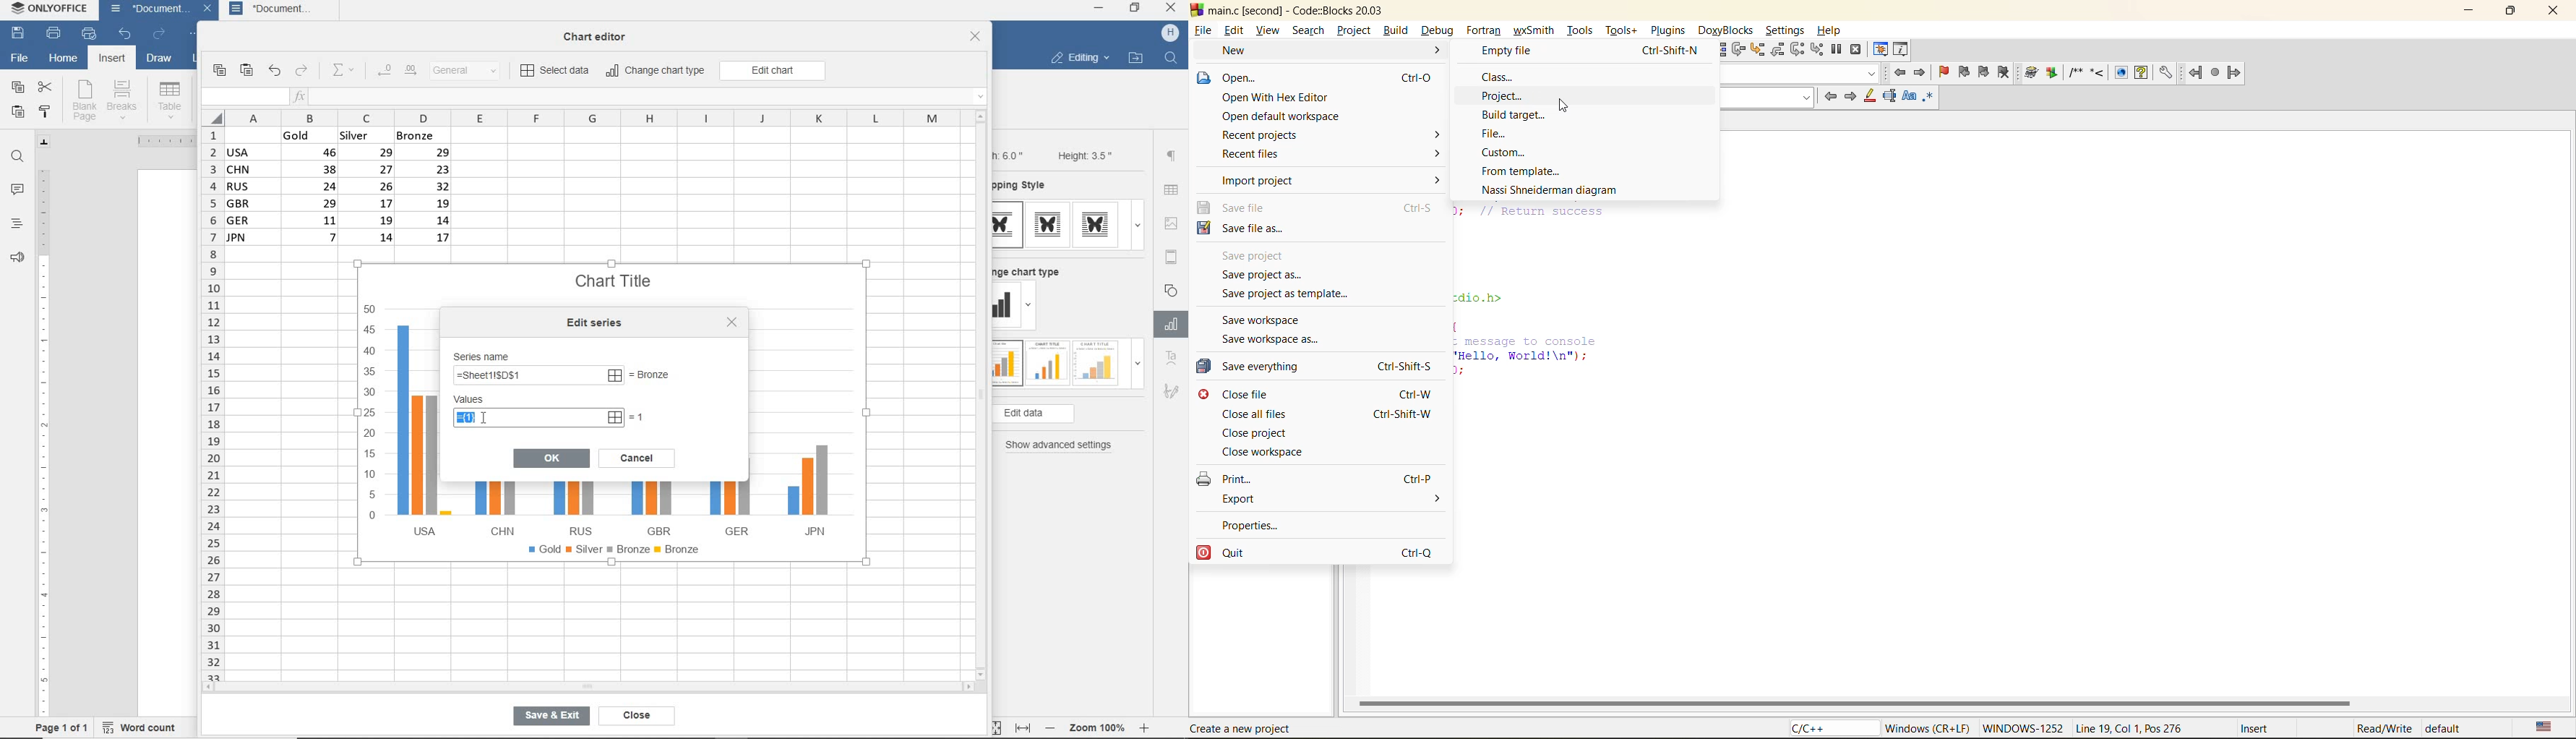  Describe the element at coordinates (1083, 155) in the screenshot. I see `Height: 3.5"` at that location.